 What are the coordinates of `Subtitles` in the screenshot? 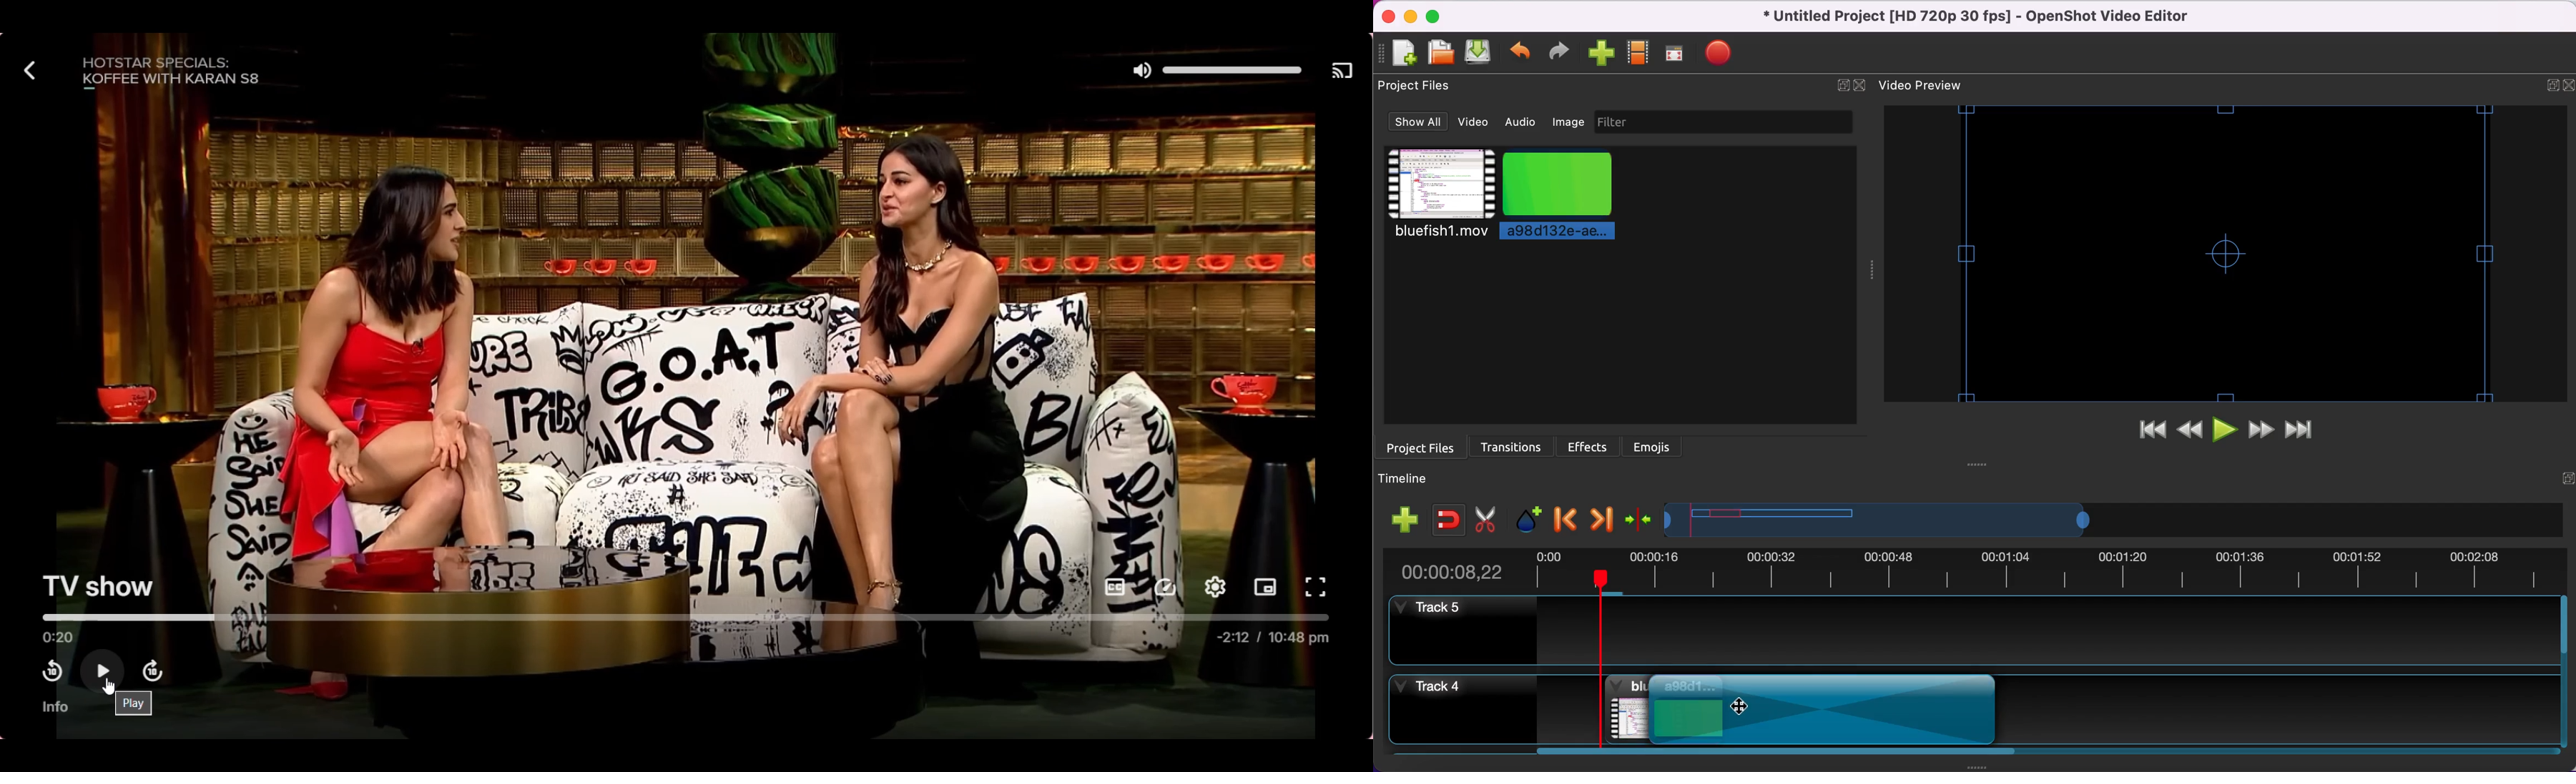 It's located at (1116, 587).